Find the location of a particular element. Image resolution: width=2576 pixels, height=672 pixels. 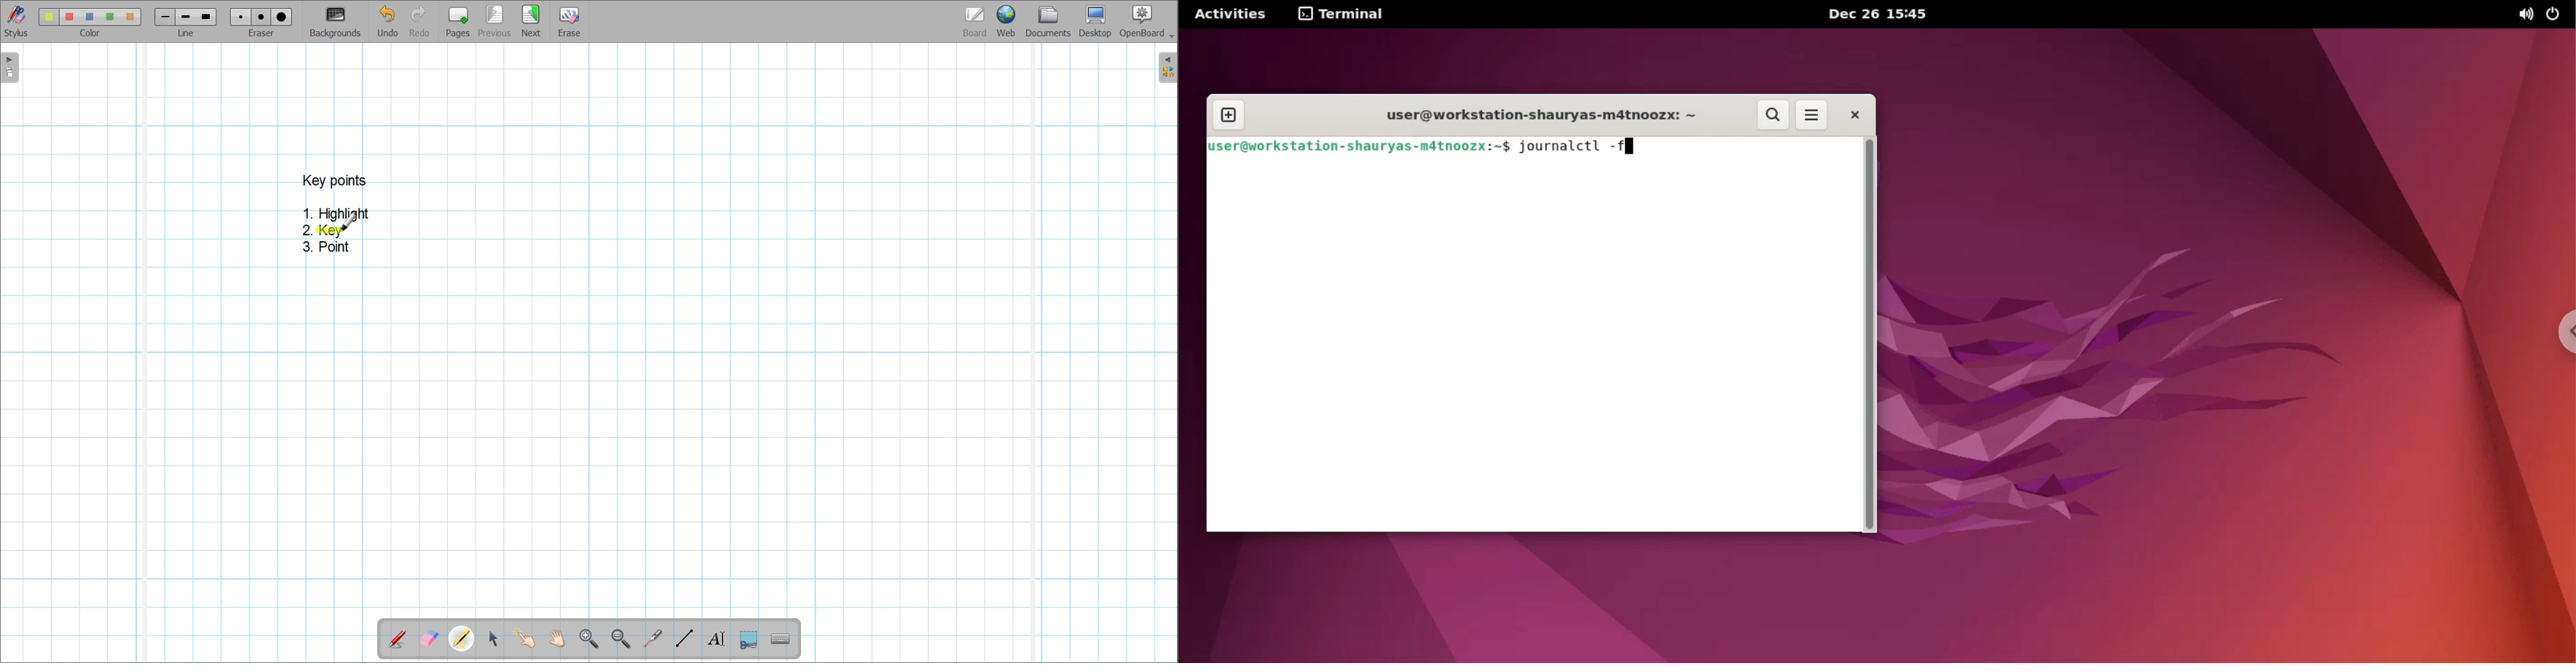

color3 is located at coordinates (90, 17).